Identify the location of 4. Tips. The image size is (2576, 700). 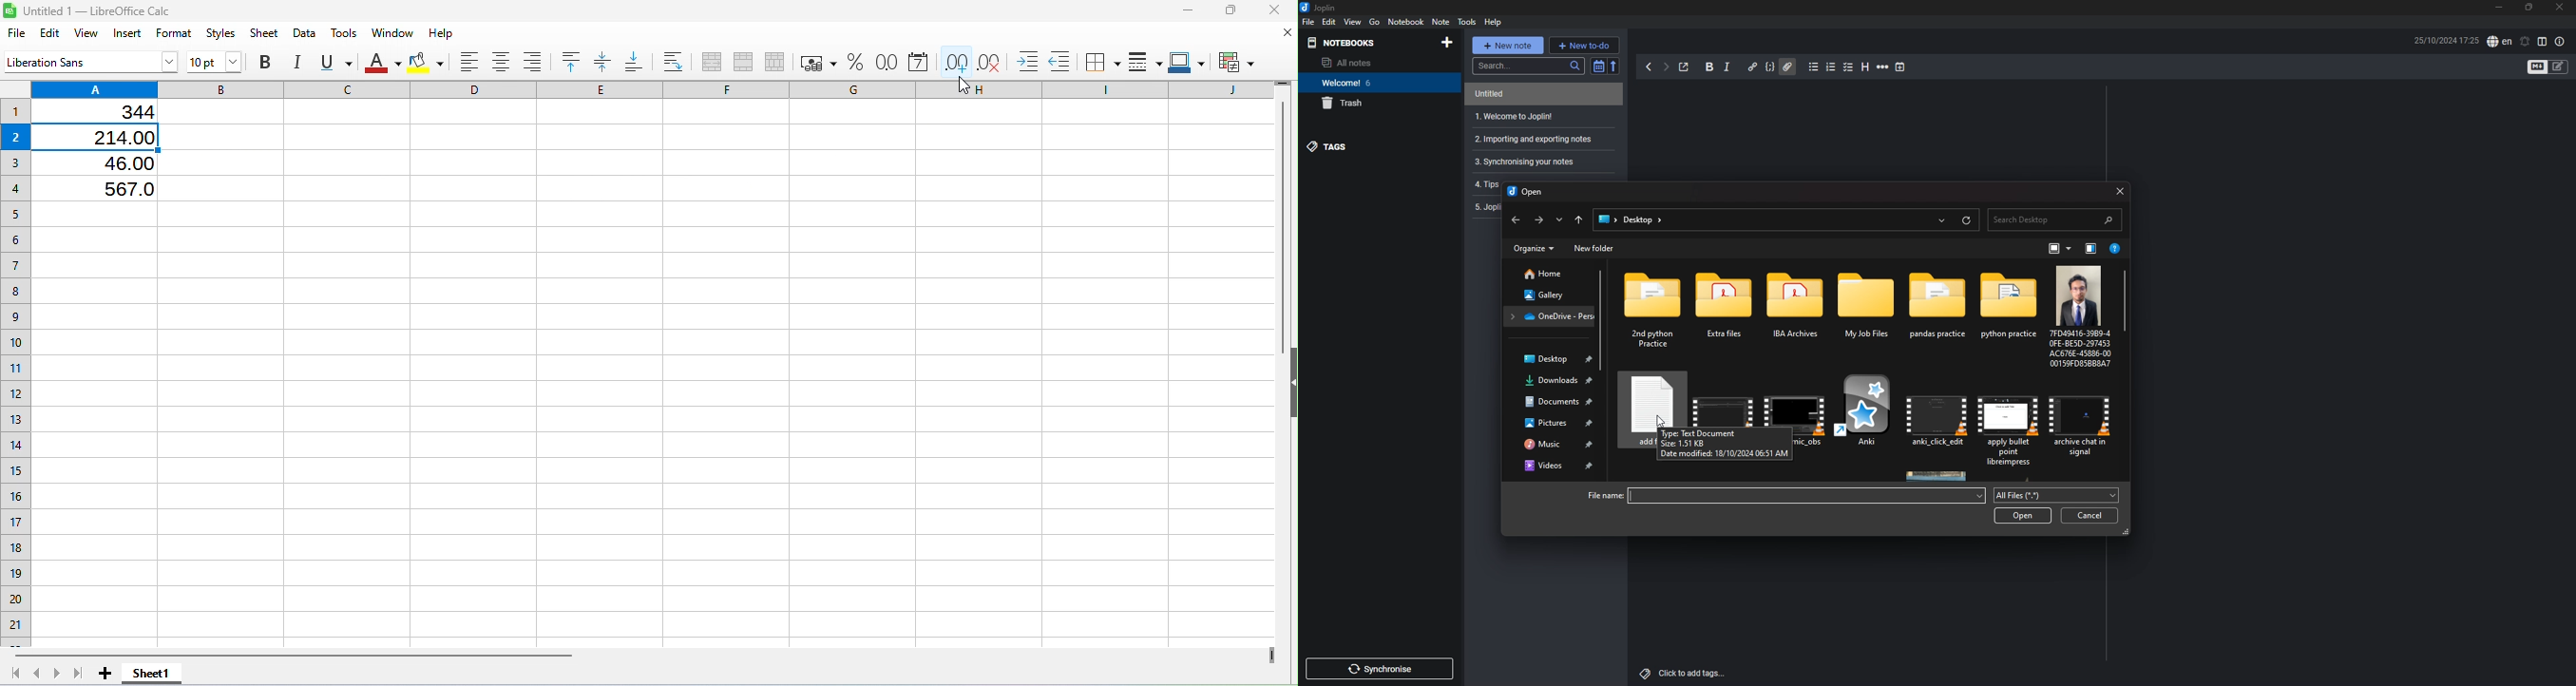
(1485, 183).